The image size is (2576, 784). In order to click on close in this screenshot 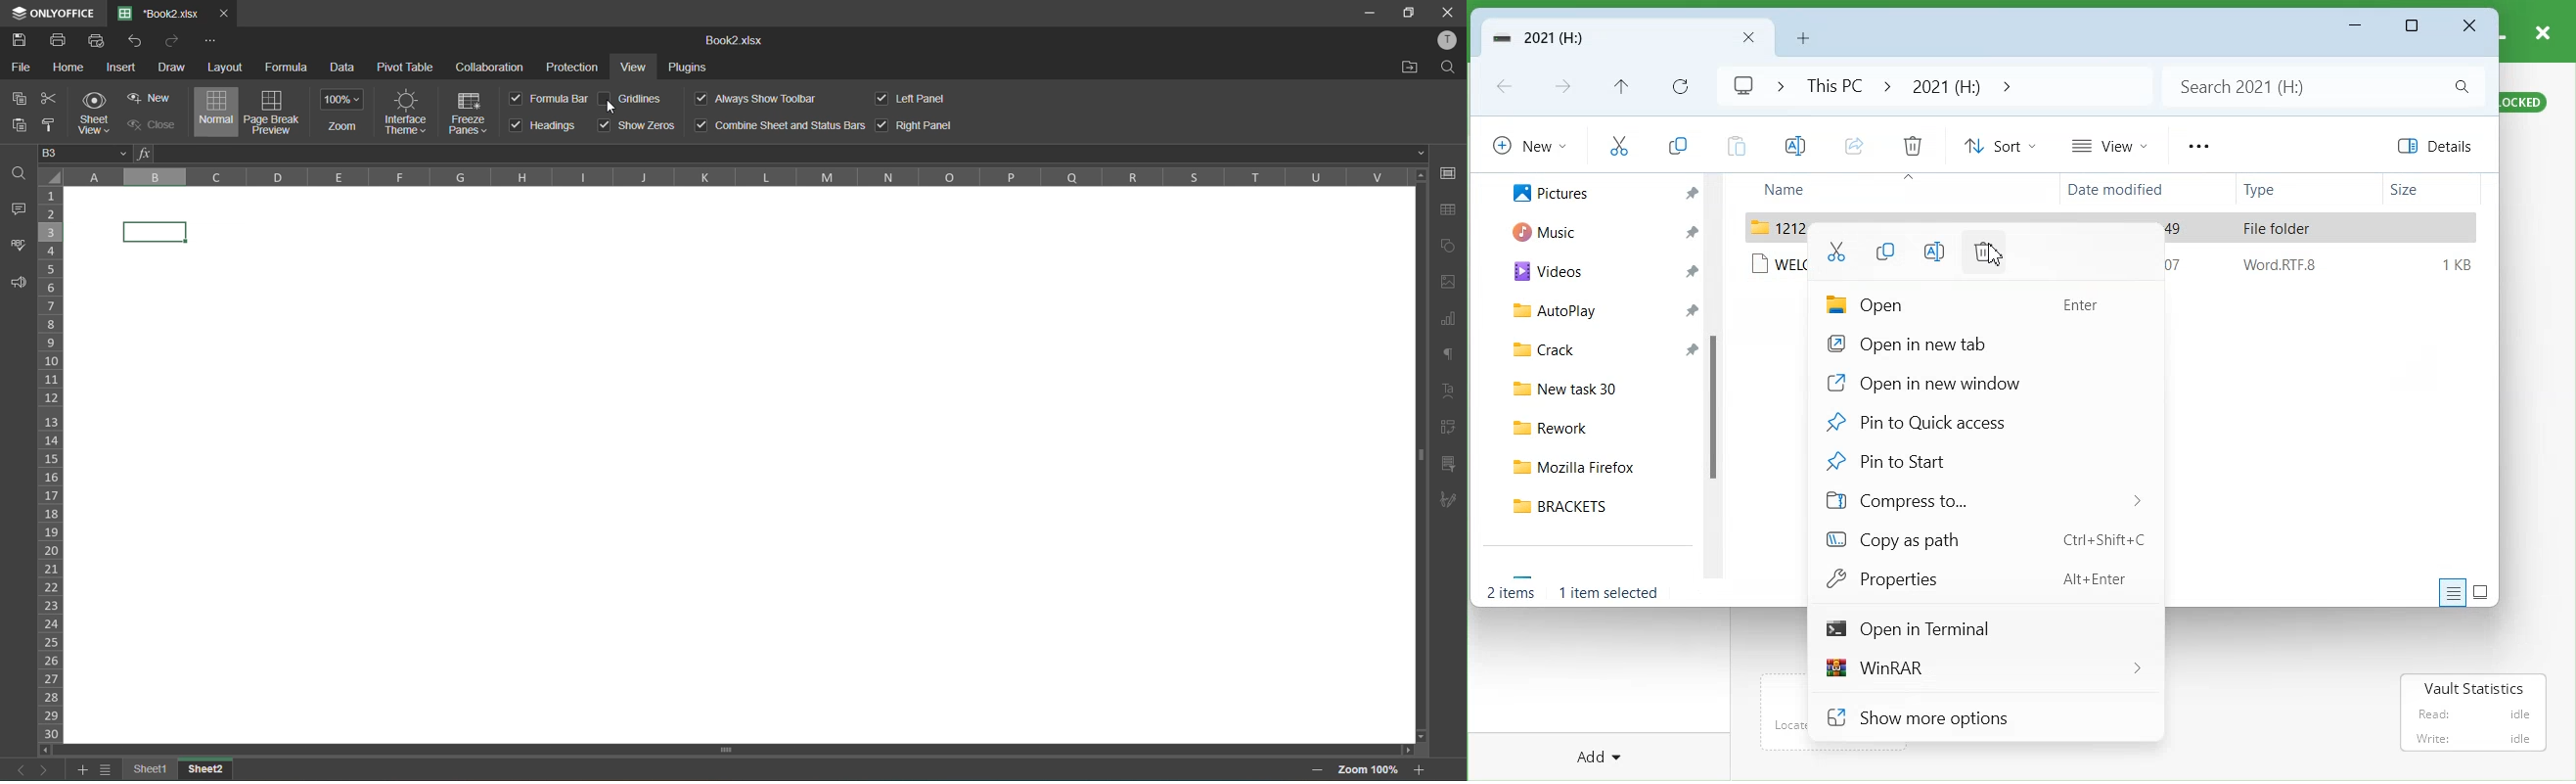, I will do `click(1447, 12)`.